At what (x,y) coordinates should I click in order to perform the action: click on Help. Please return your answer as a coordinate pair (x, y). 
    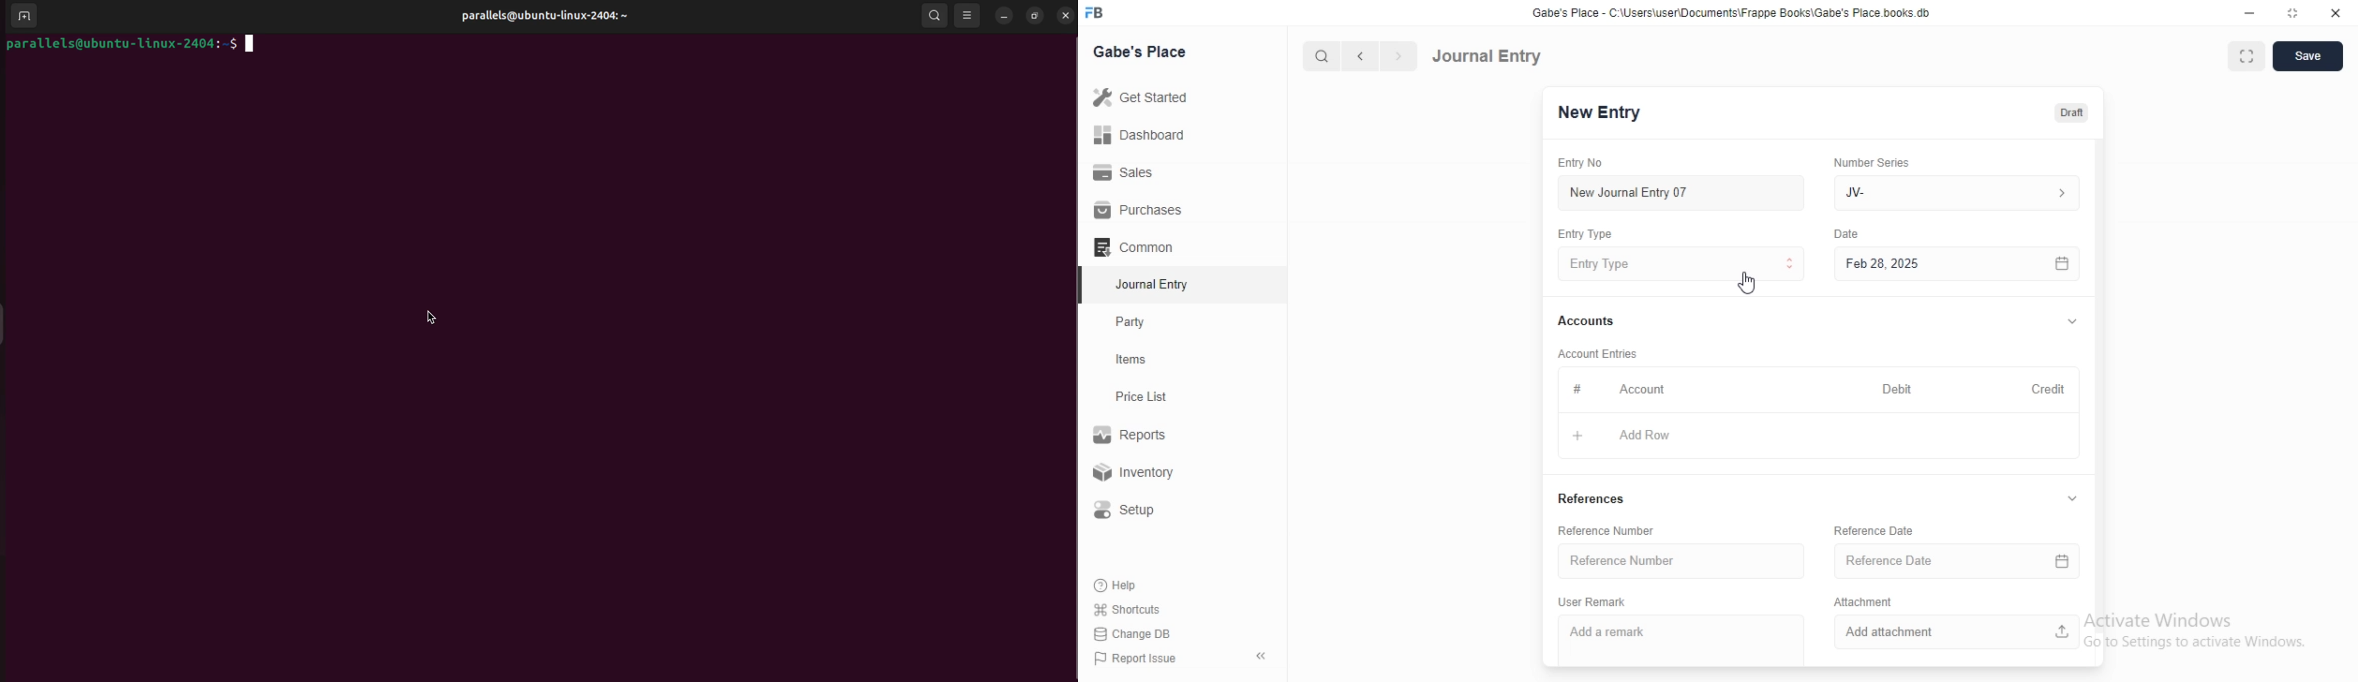
    Looking at the image, I should click on (1119, 585).